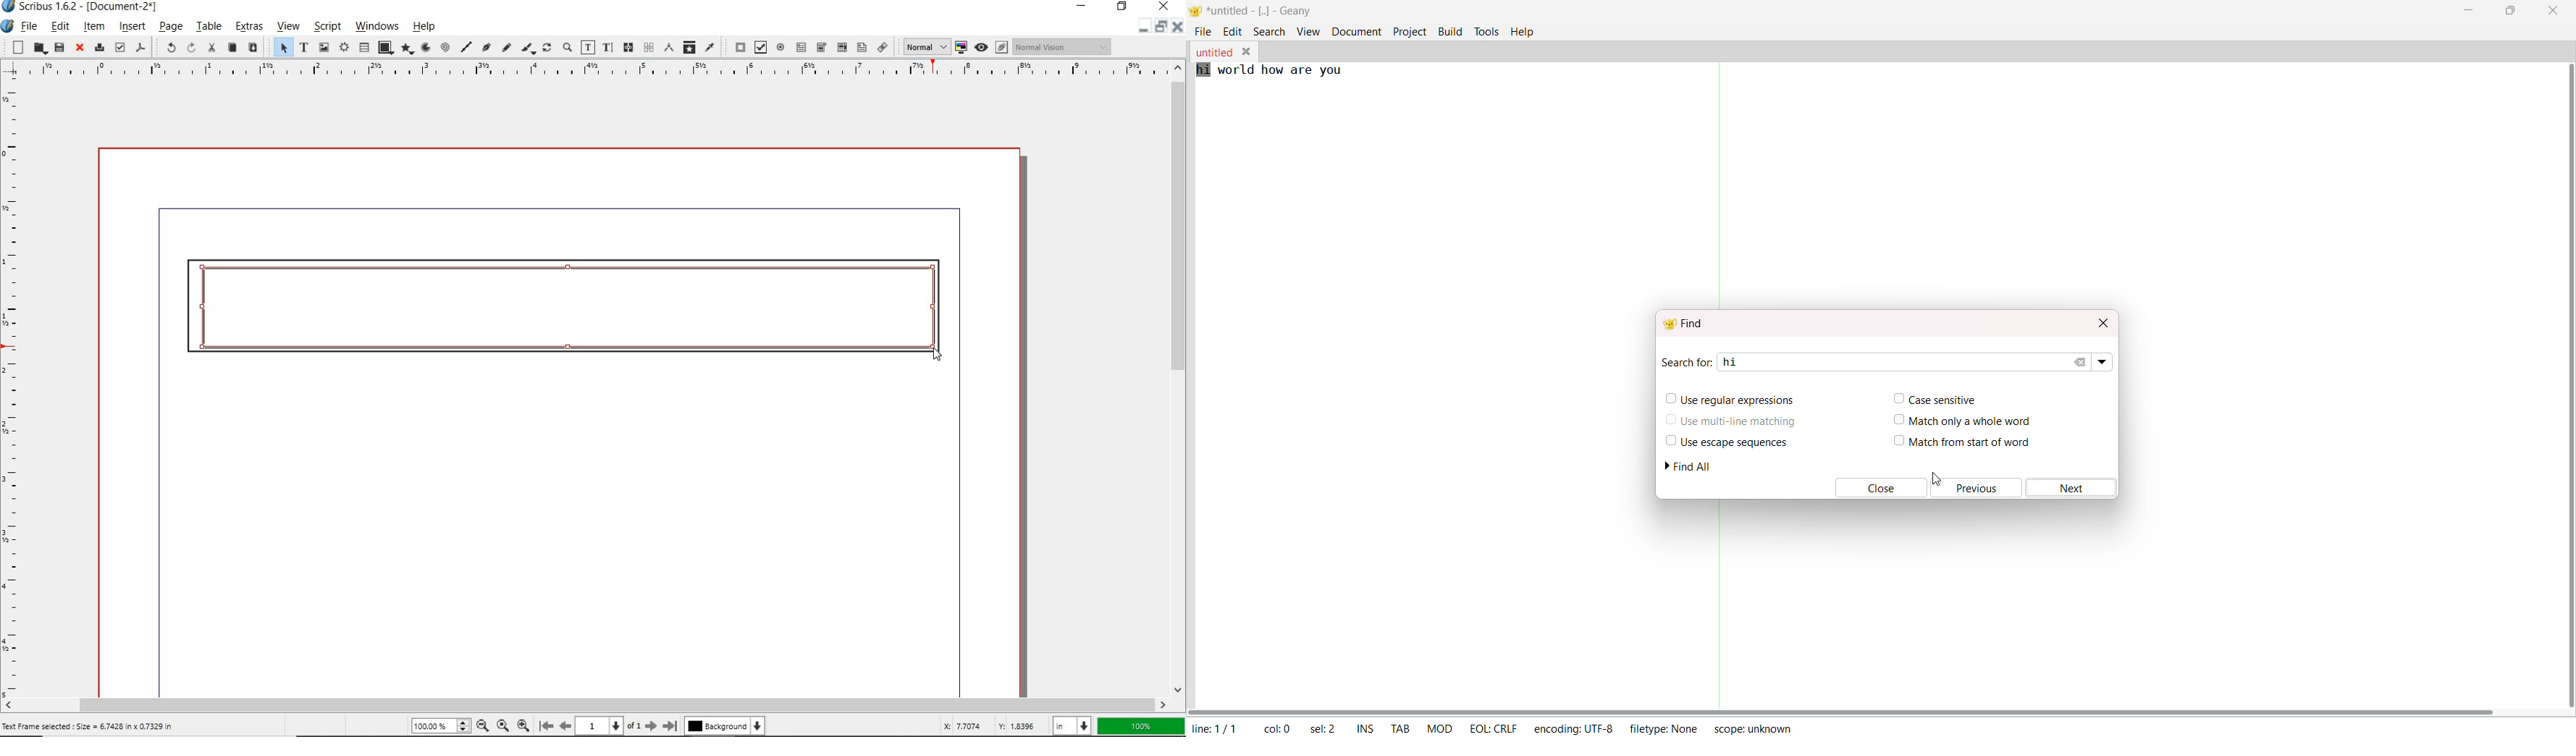 Image resolution: width=2576 pixels, height=756 pixels. I want to click on file, so click(30, 26).